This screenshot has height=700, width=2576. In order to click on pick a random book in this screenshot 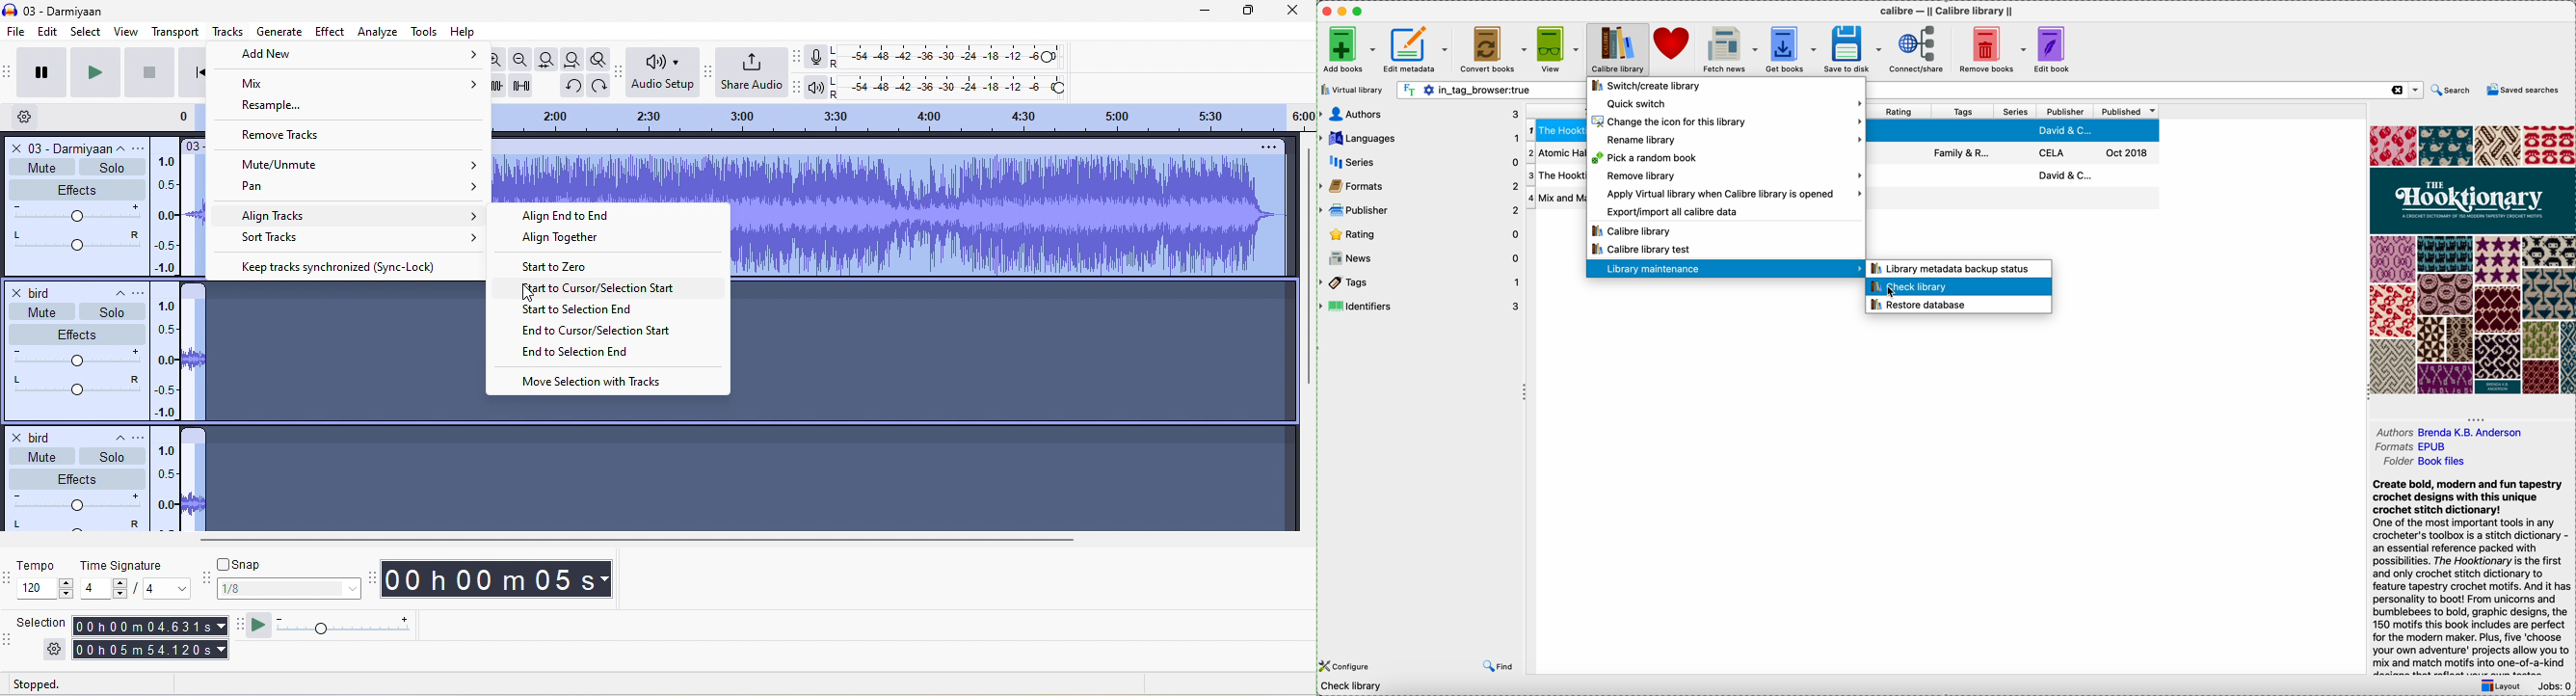, I will do `click(1649, 158)`.